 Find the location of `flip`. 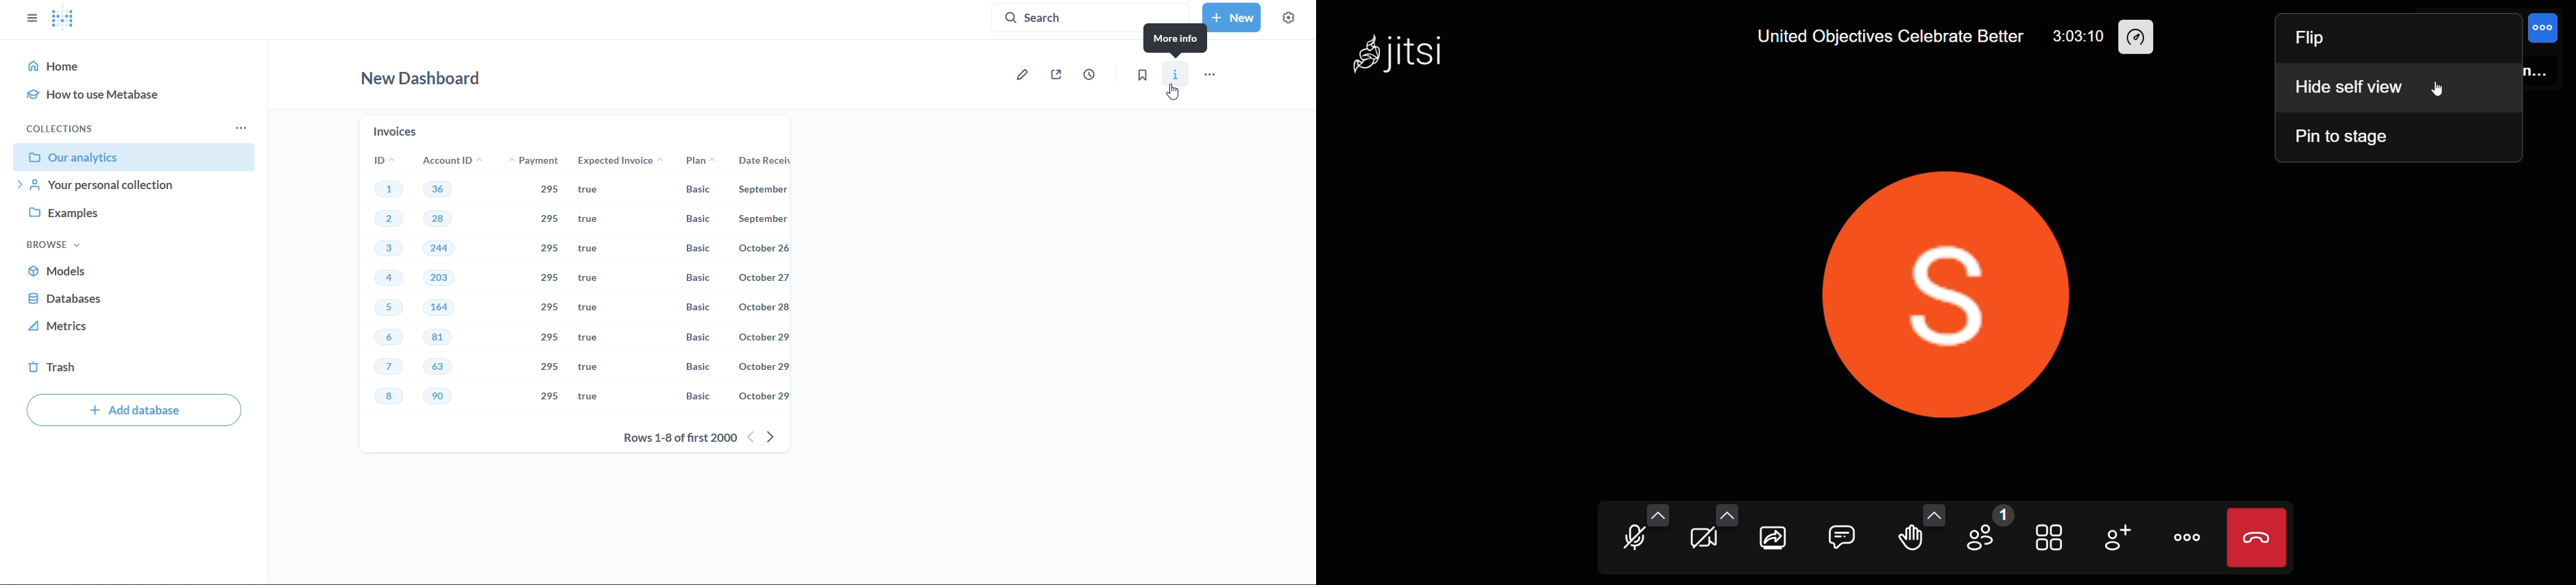

flip is located at coordinates (2313, 42).